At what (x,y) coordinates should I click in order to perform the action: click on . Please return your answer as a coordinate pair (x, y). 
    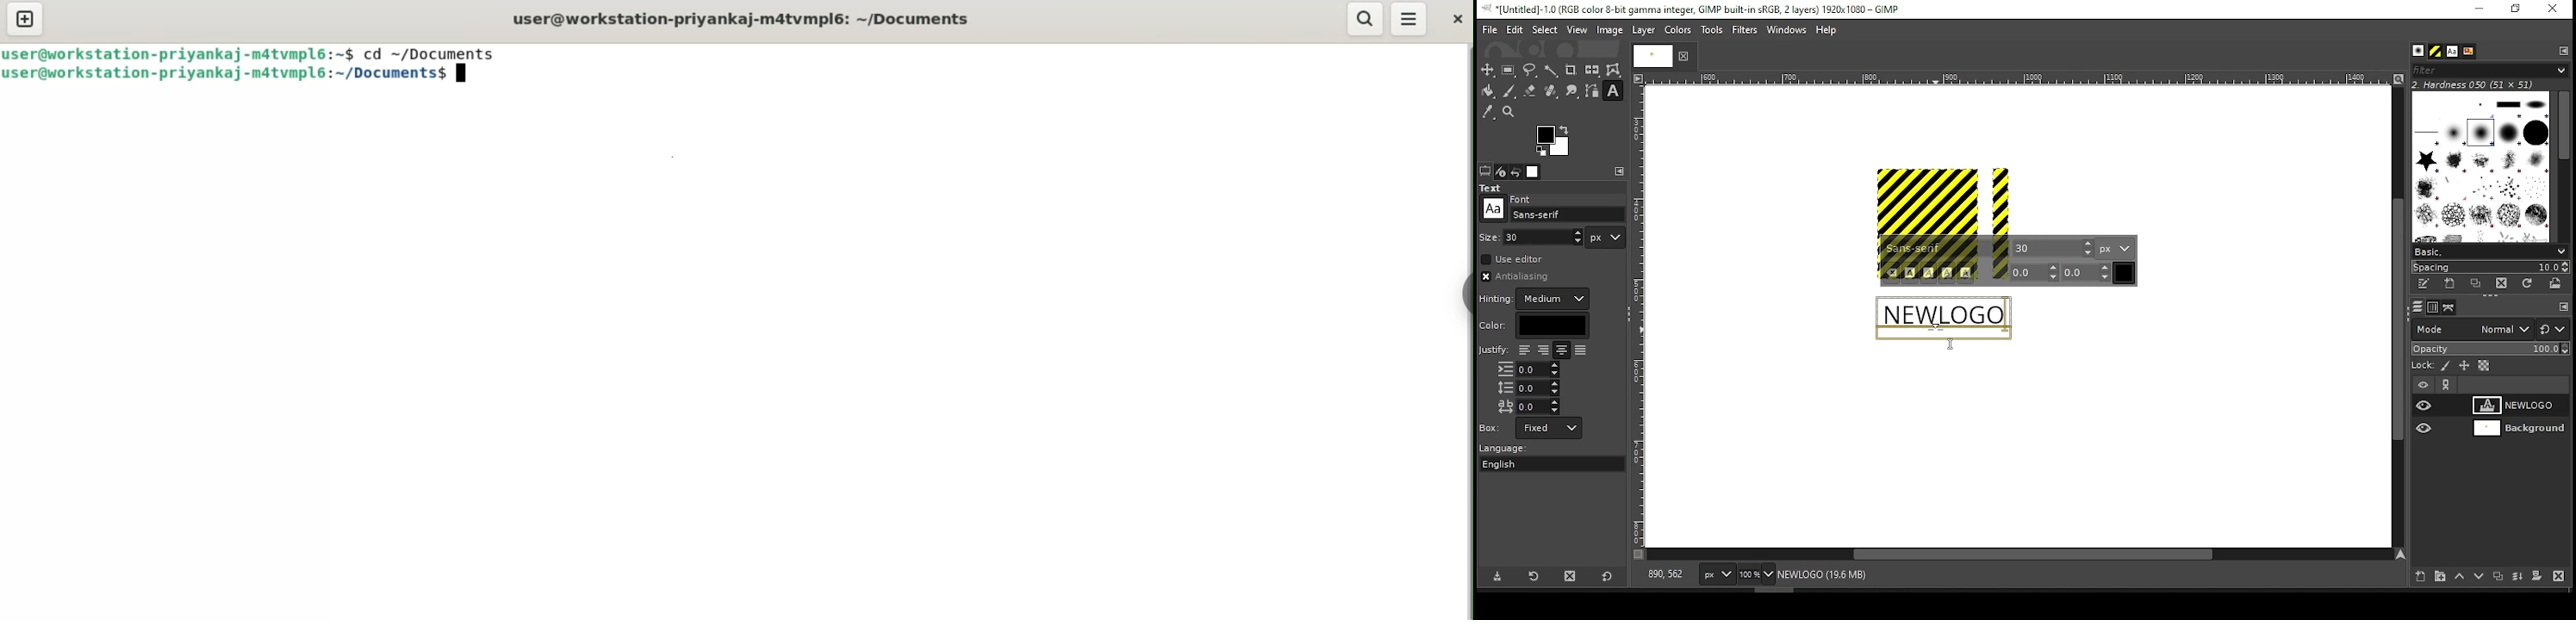
    Looking at the image, I should click on (2015, 79).